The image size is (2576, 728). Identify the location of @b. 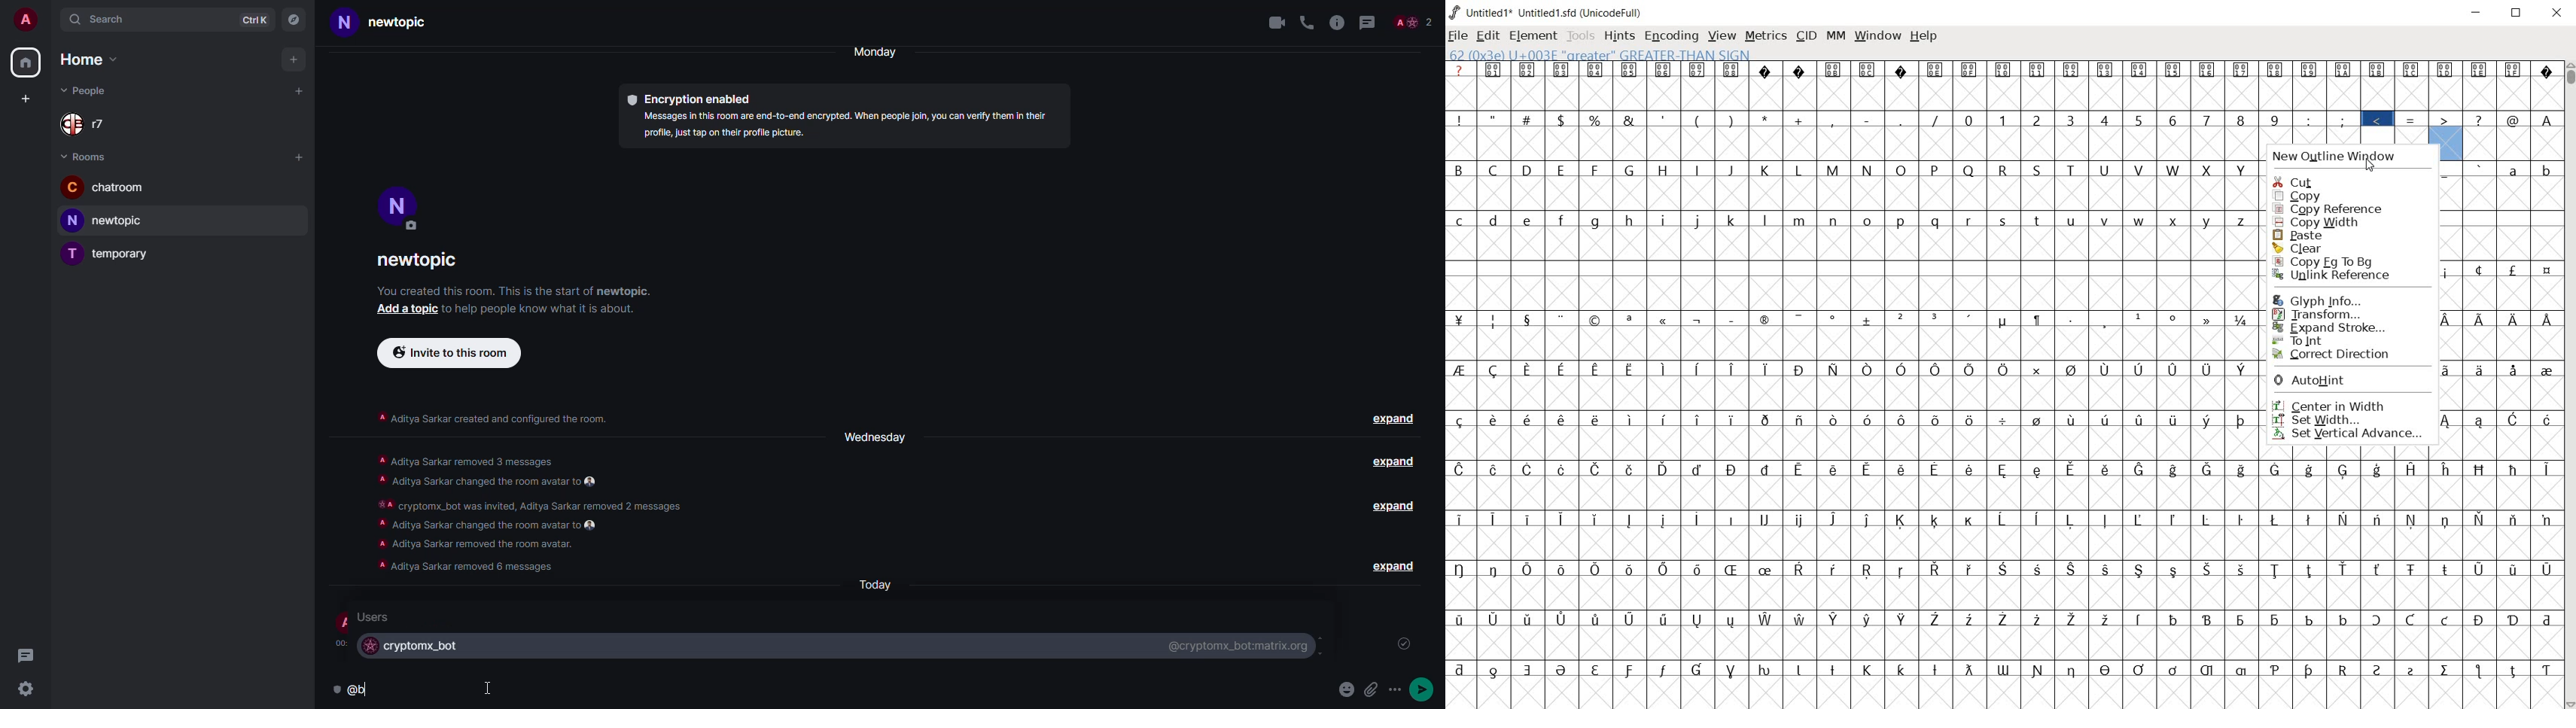
(364, 689).